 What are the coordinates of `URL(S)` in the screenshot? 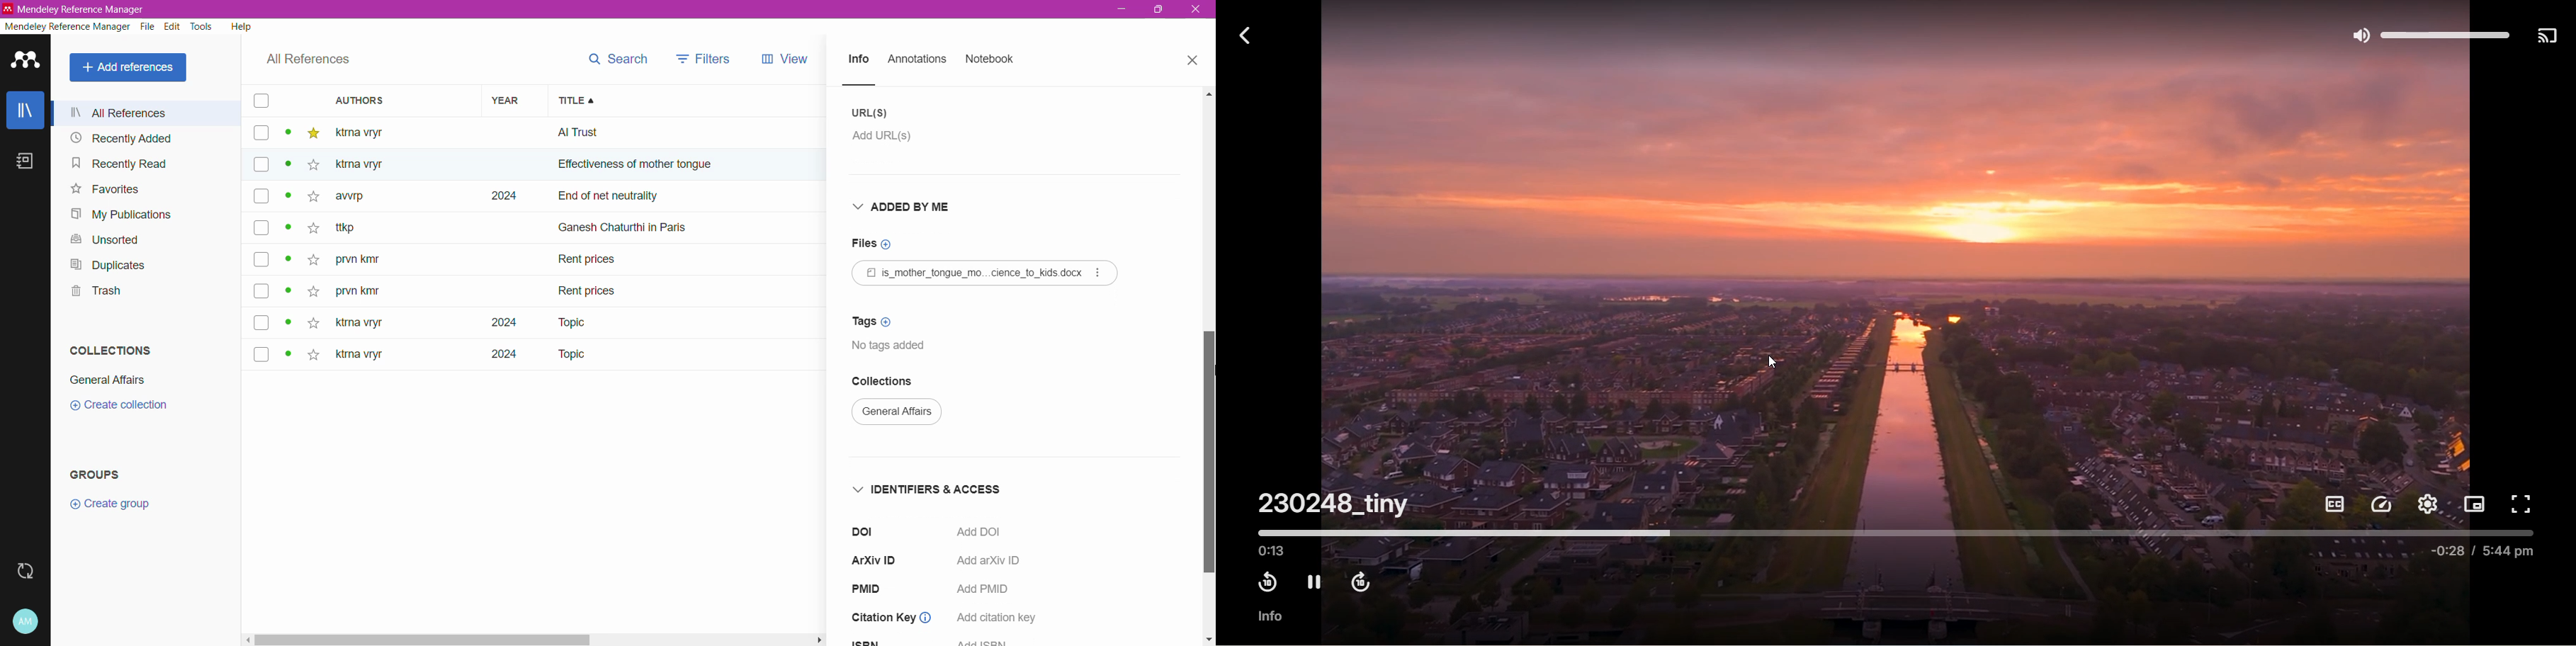 It's located at (872, 113).